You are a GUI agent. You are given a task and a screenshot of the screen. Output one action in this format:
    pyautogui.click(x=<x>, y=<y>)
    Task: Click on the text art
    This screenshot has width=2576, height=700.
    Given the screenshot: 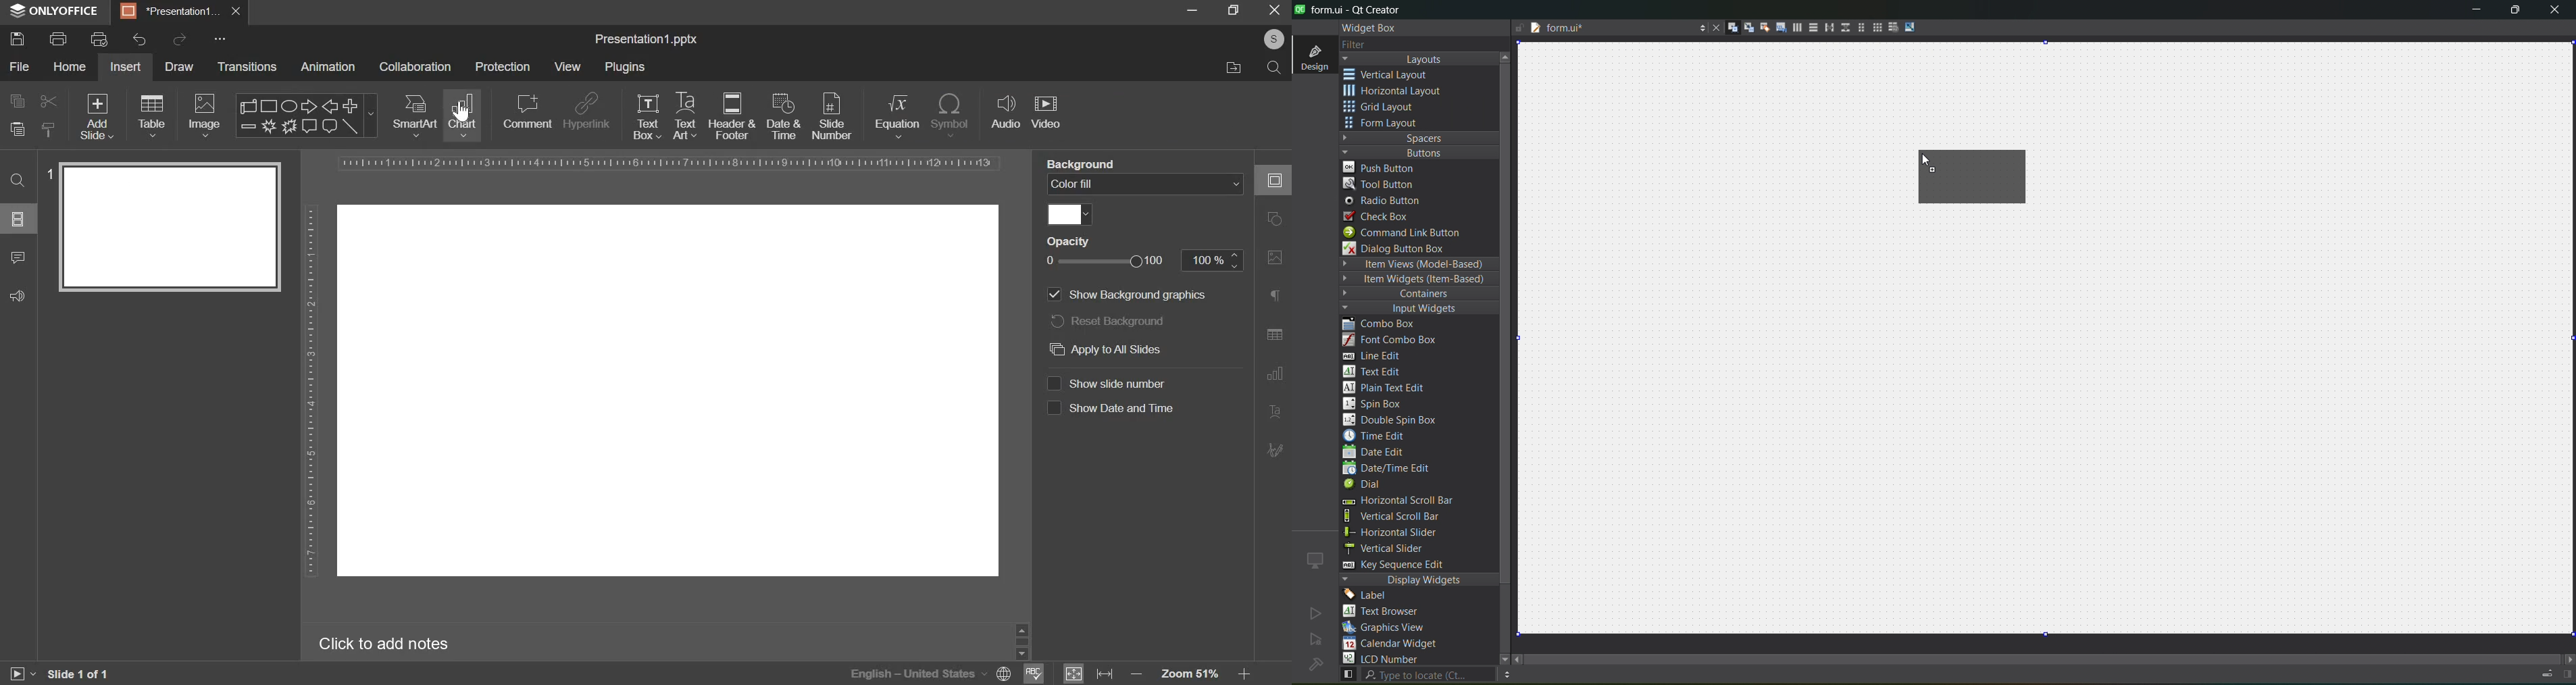 What is the action you would take?
    pyautogui.click(x=684, y=114)
    